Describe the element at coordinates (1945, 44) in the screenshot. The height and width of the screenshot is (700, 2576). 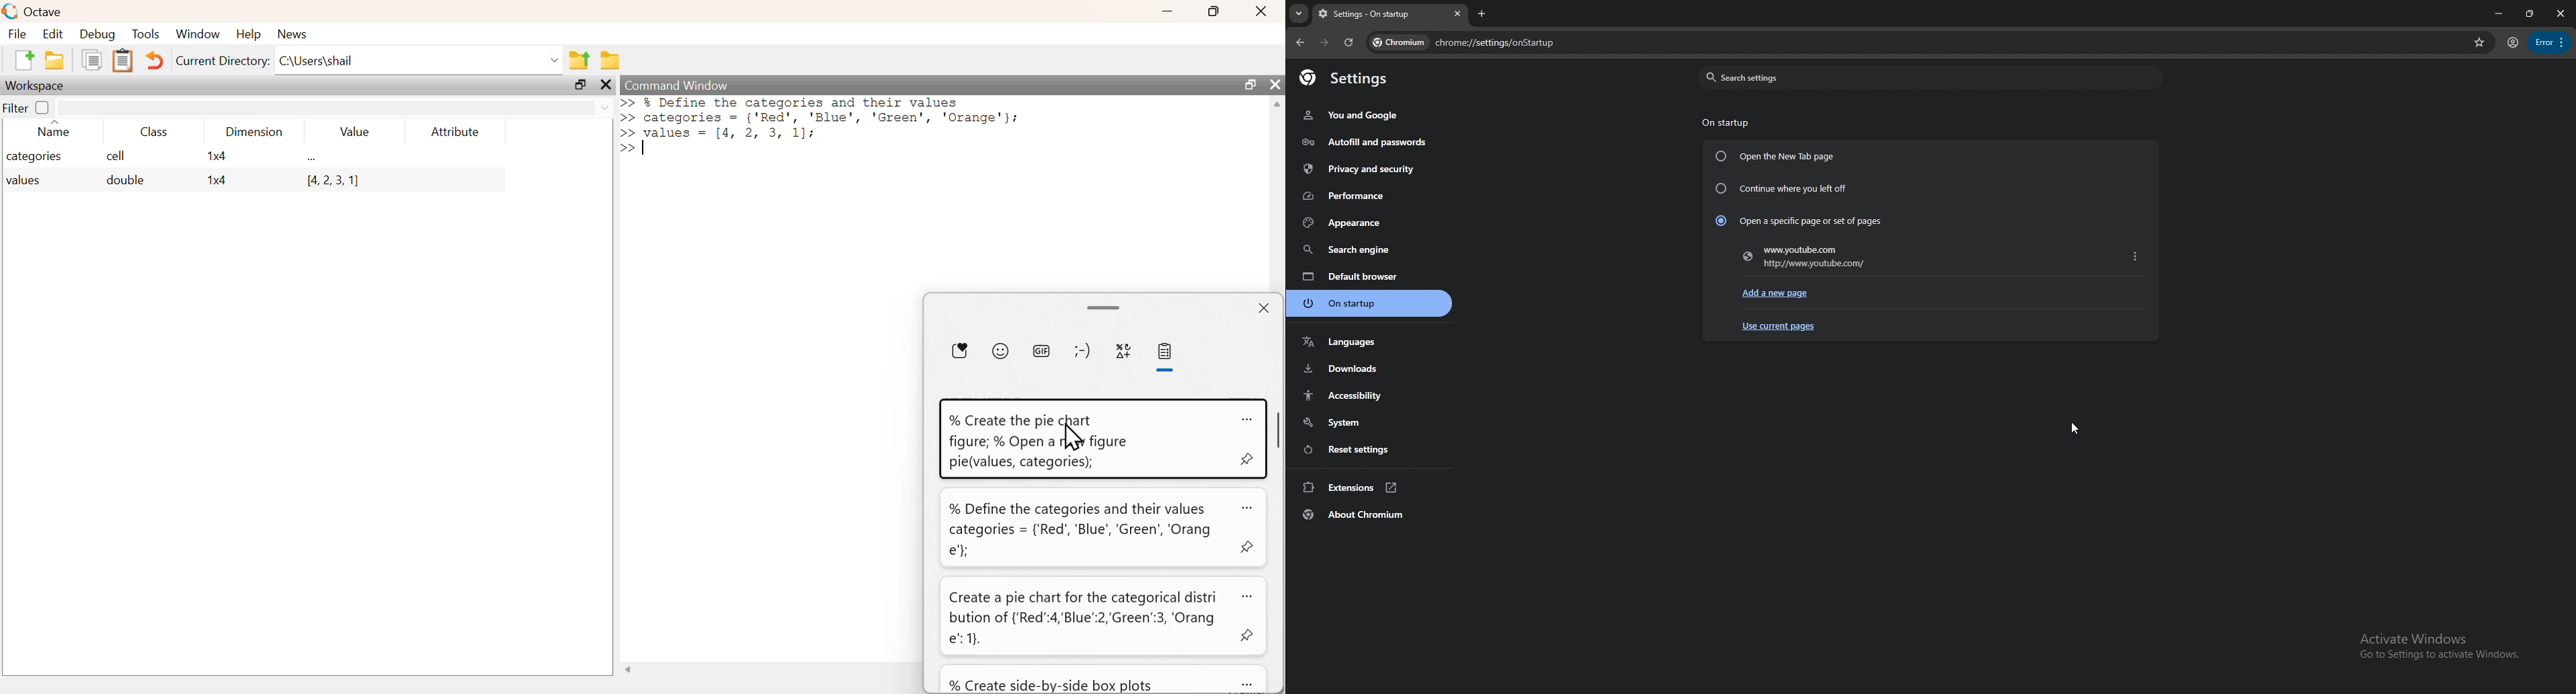
I see `search bar` at that location.